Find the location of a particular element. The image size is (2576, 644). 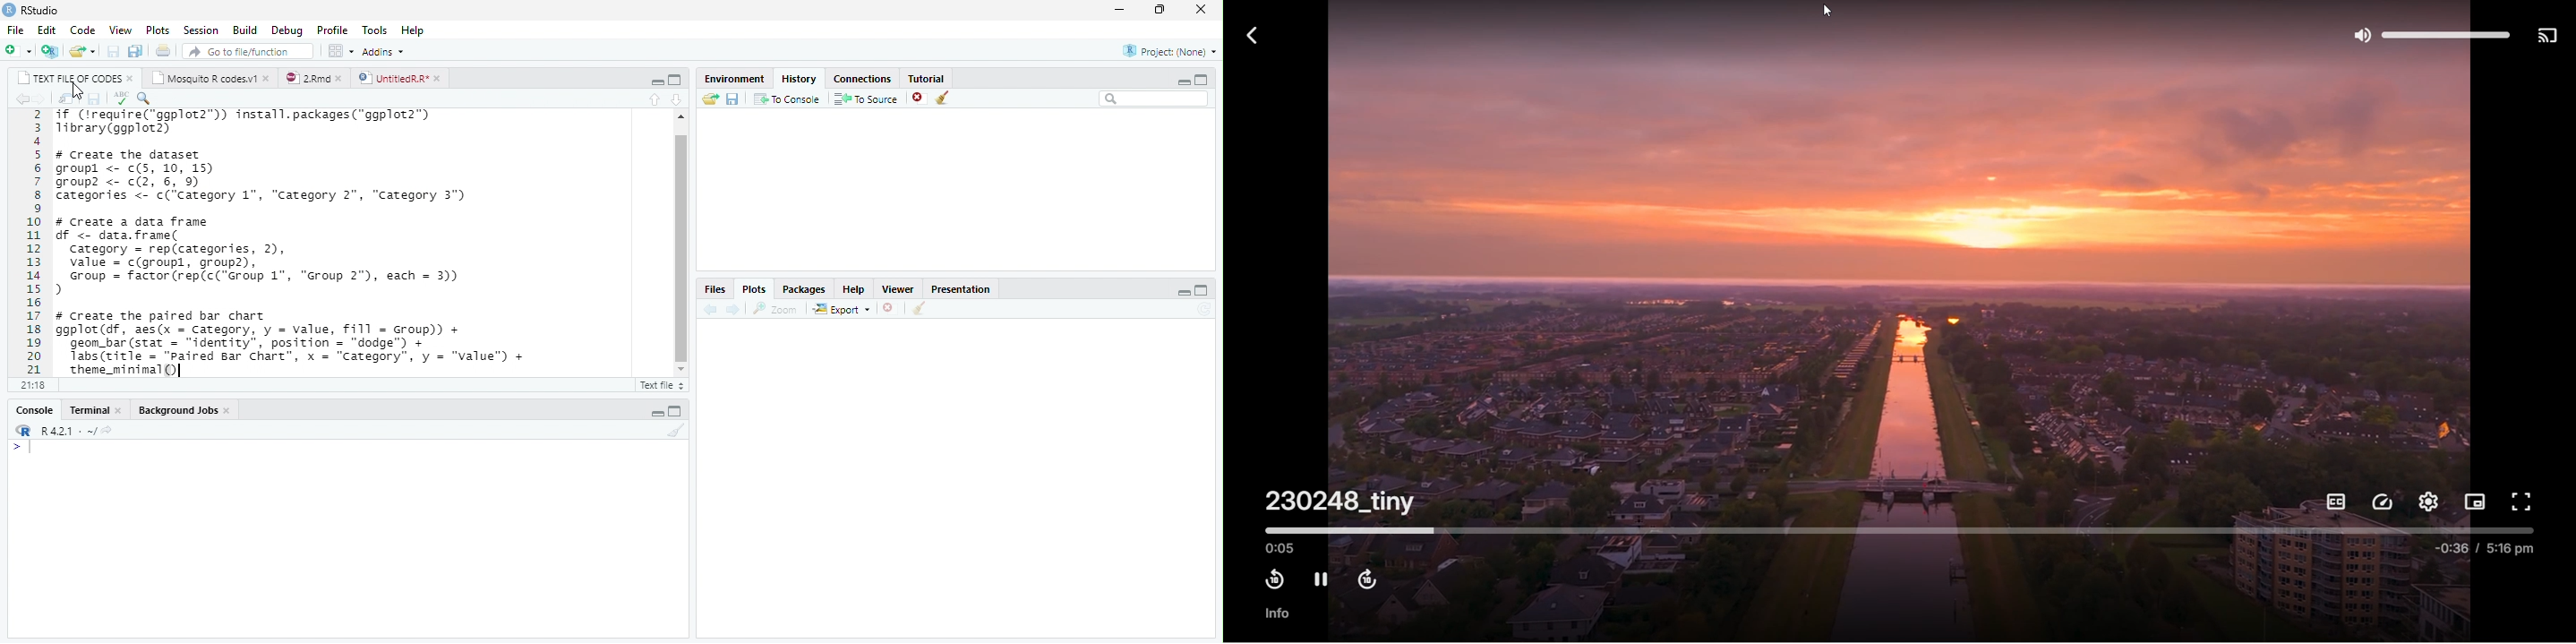

help is located at coordinates (854, 287).